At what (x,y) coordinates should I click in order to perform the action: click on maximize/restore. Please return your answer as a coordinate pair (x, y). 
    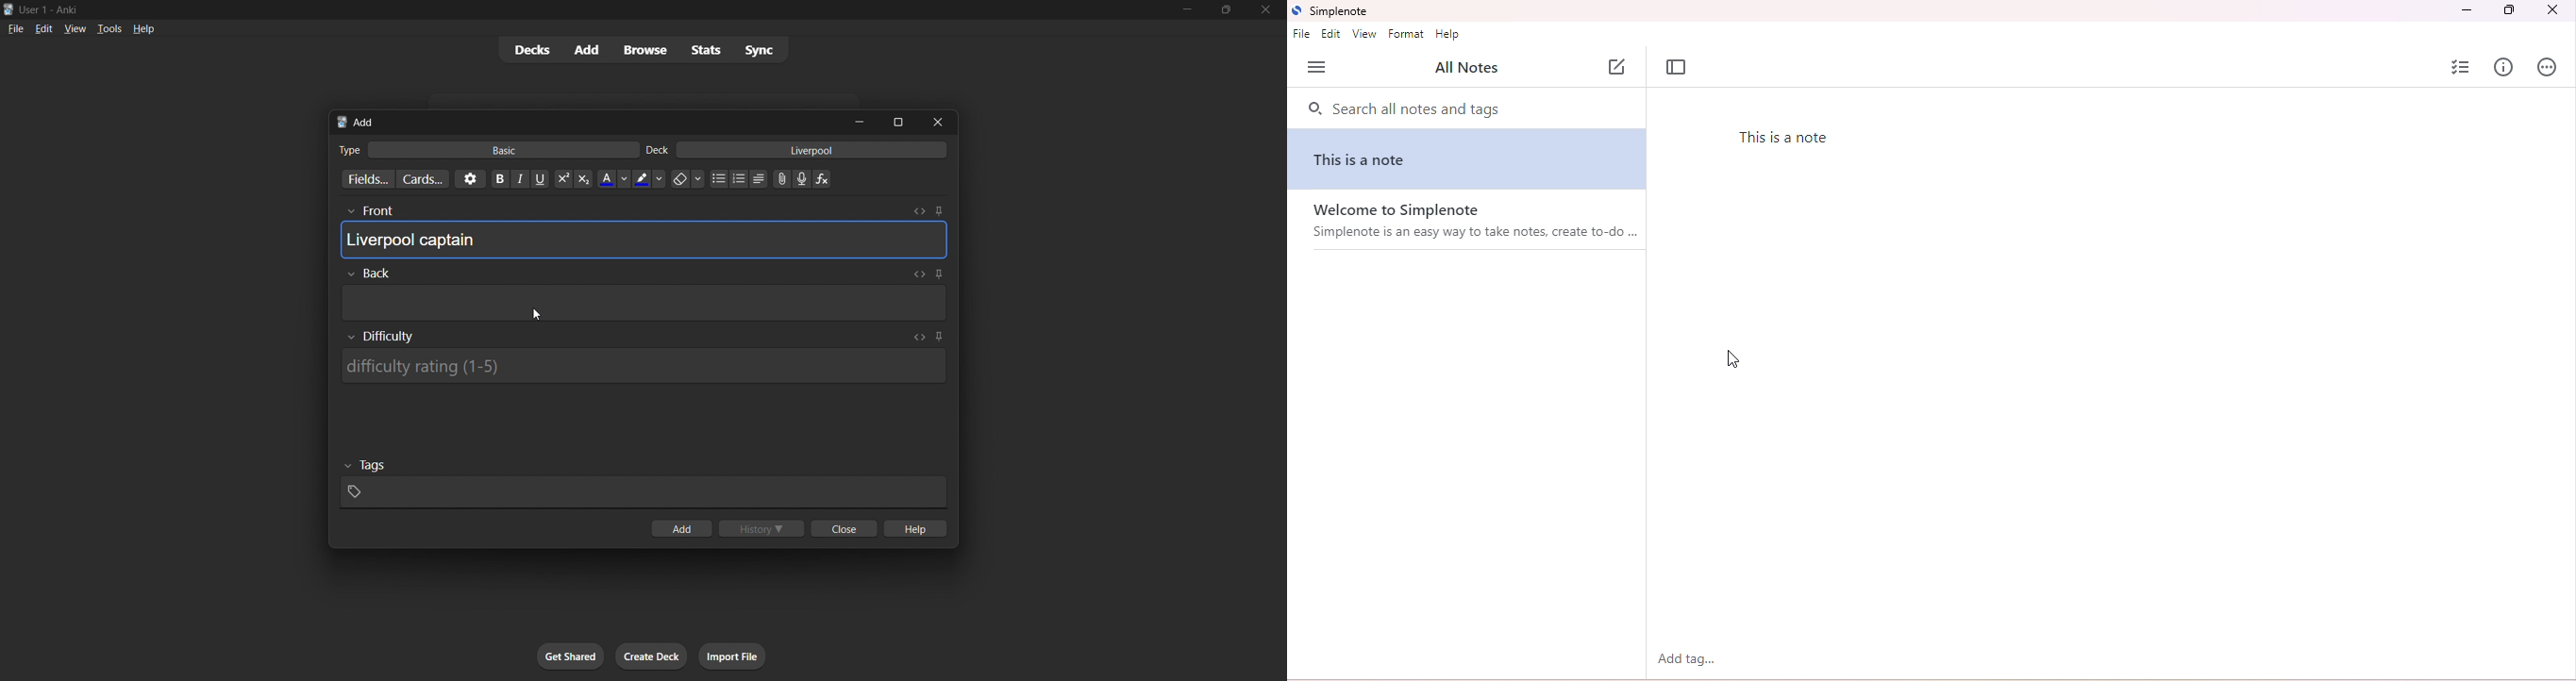
    Looking at the image, I should click on (1226, 10).